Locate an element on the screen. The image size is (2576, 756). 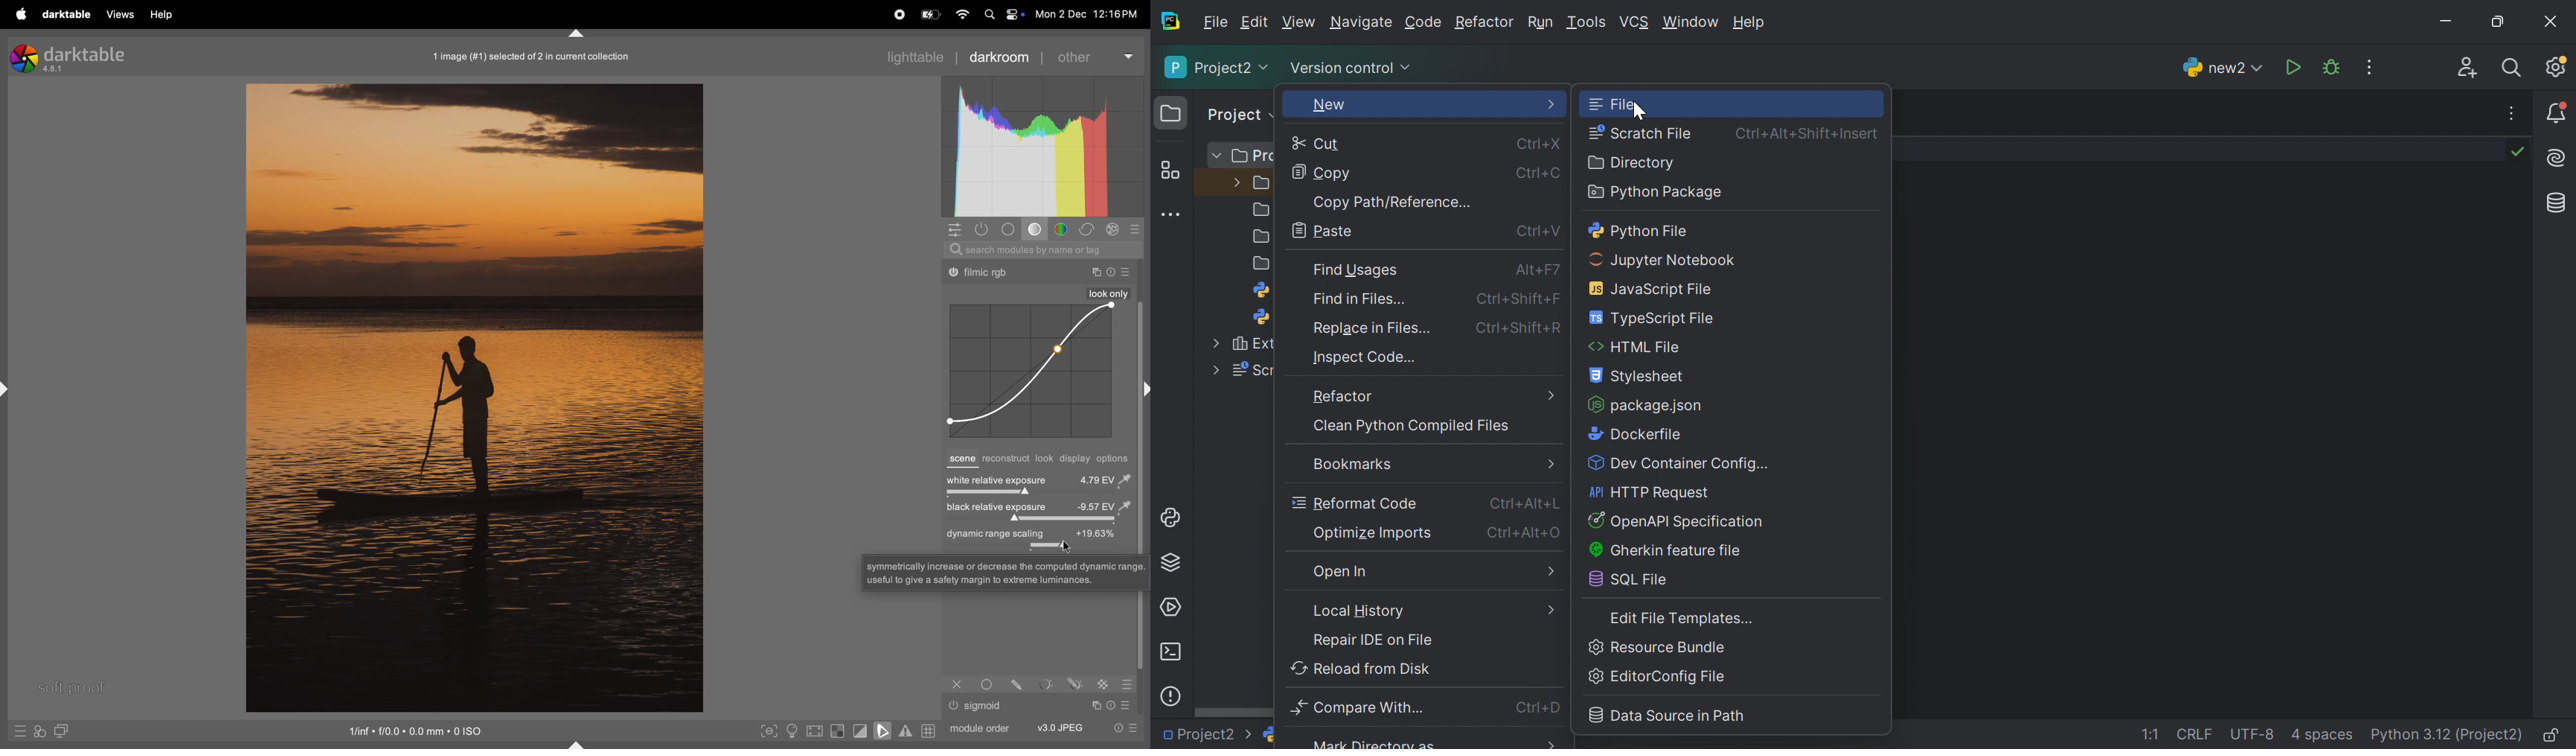
 is located at coordinates (990, 684).